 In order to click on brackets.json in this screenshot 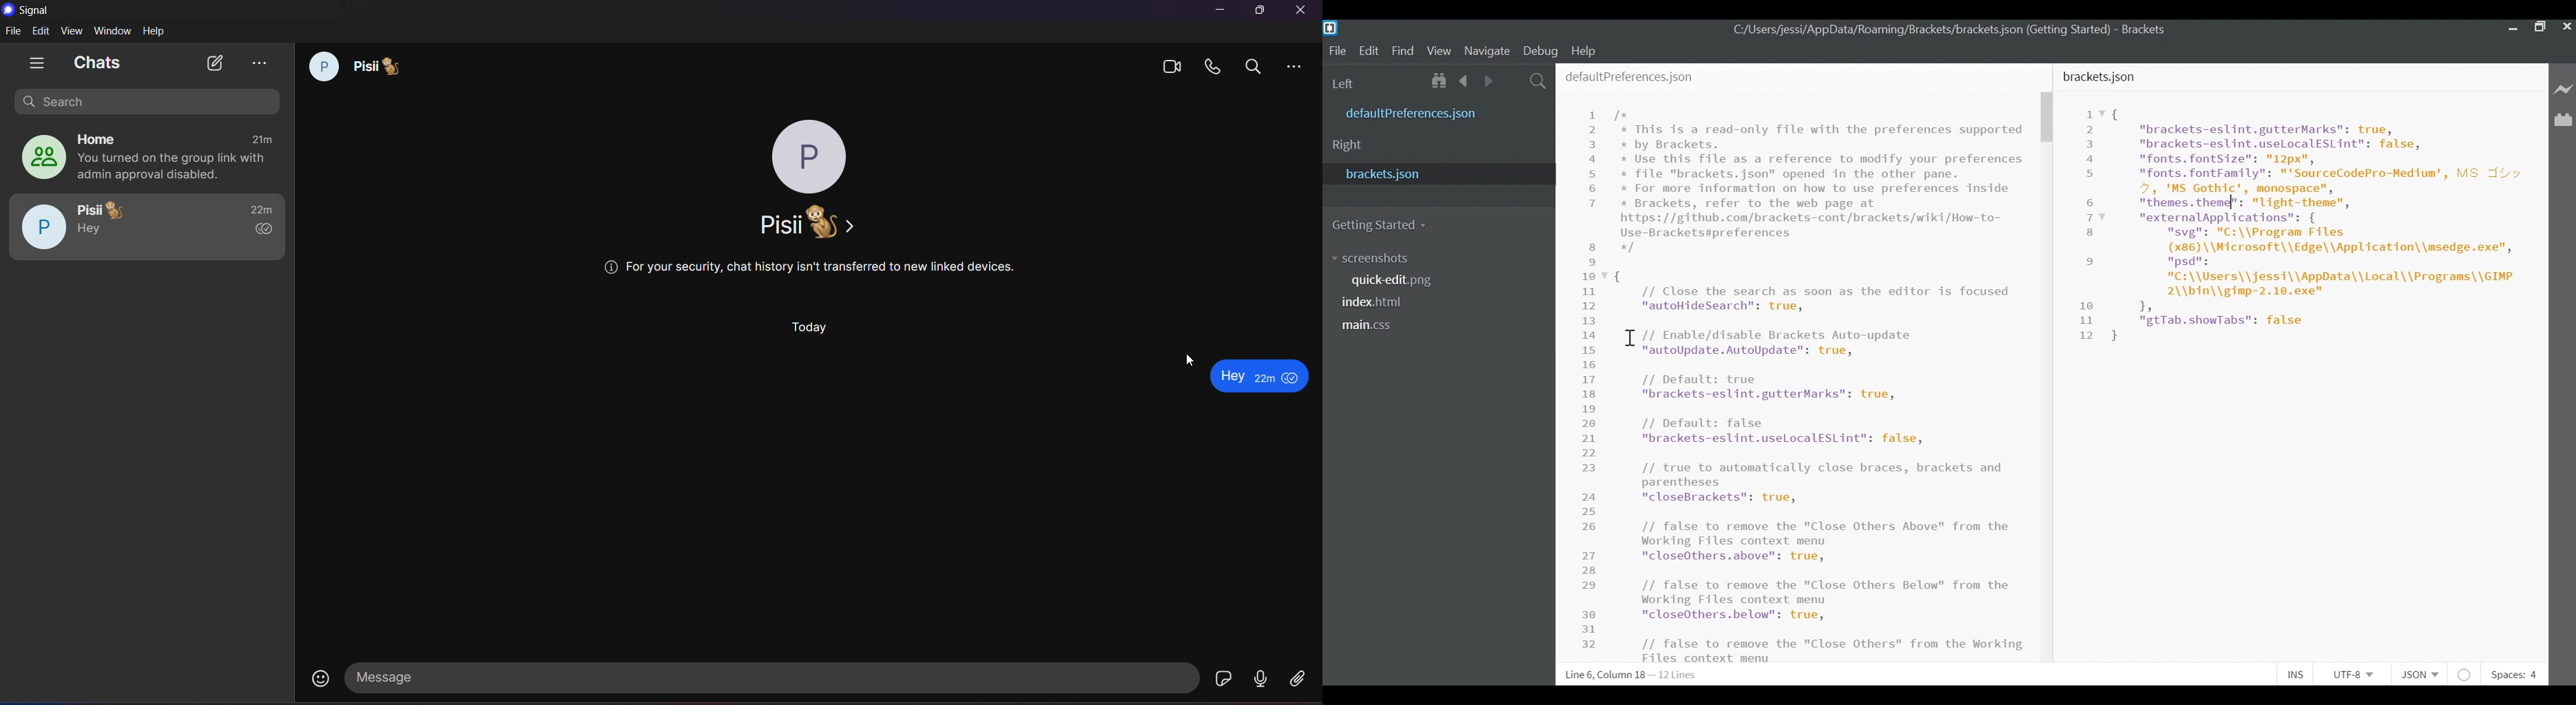, I will do `click(1435, 174)`.